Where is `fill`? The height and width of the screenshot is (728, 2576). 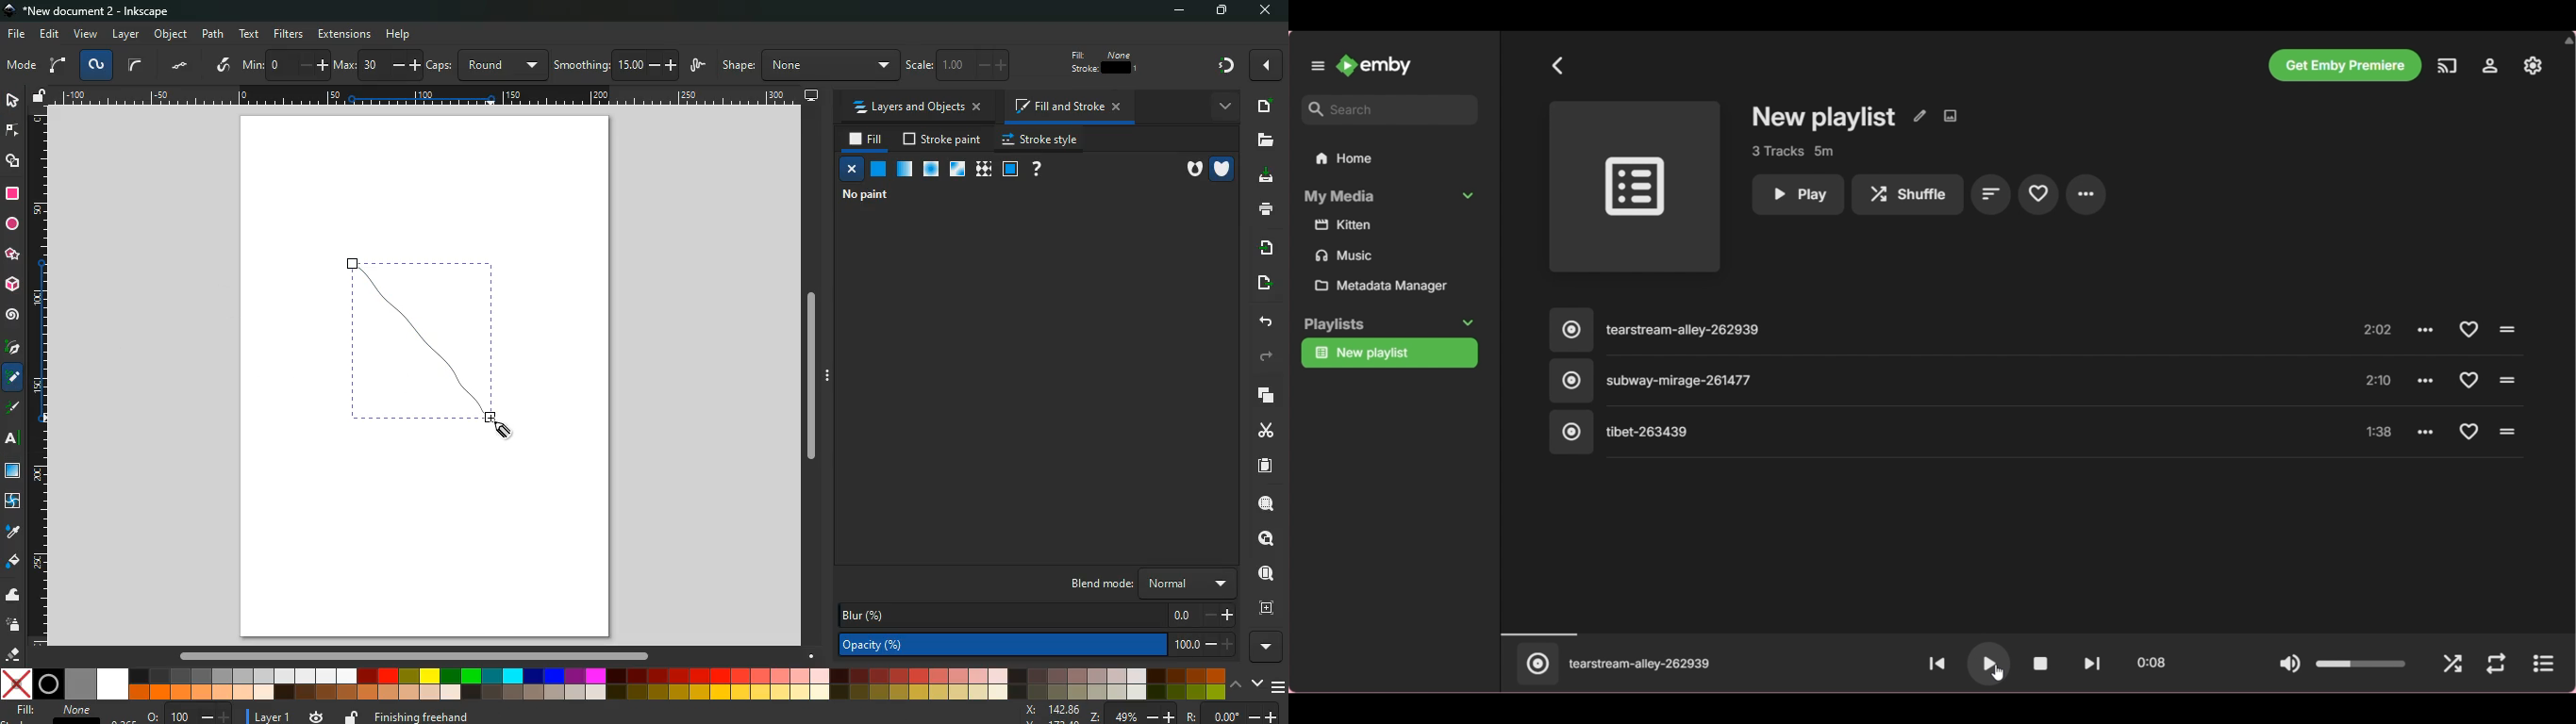 fill is located at coordinates (1105, 62).